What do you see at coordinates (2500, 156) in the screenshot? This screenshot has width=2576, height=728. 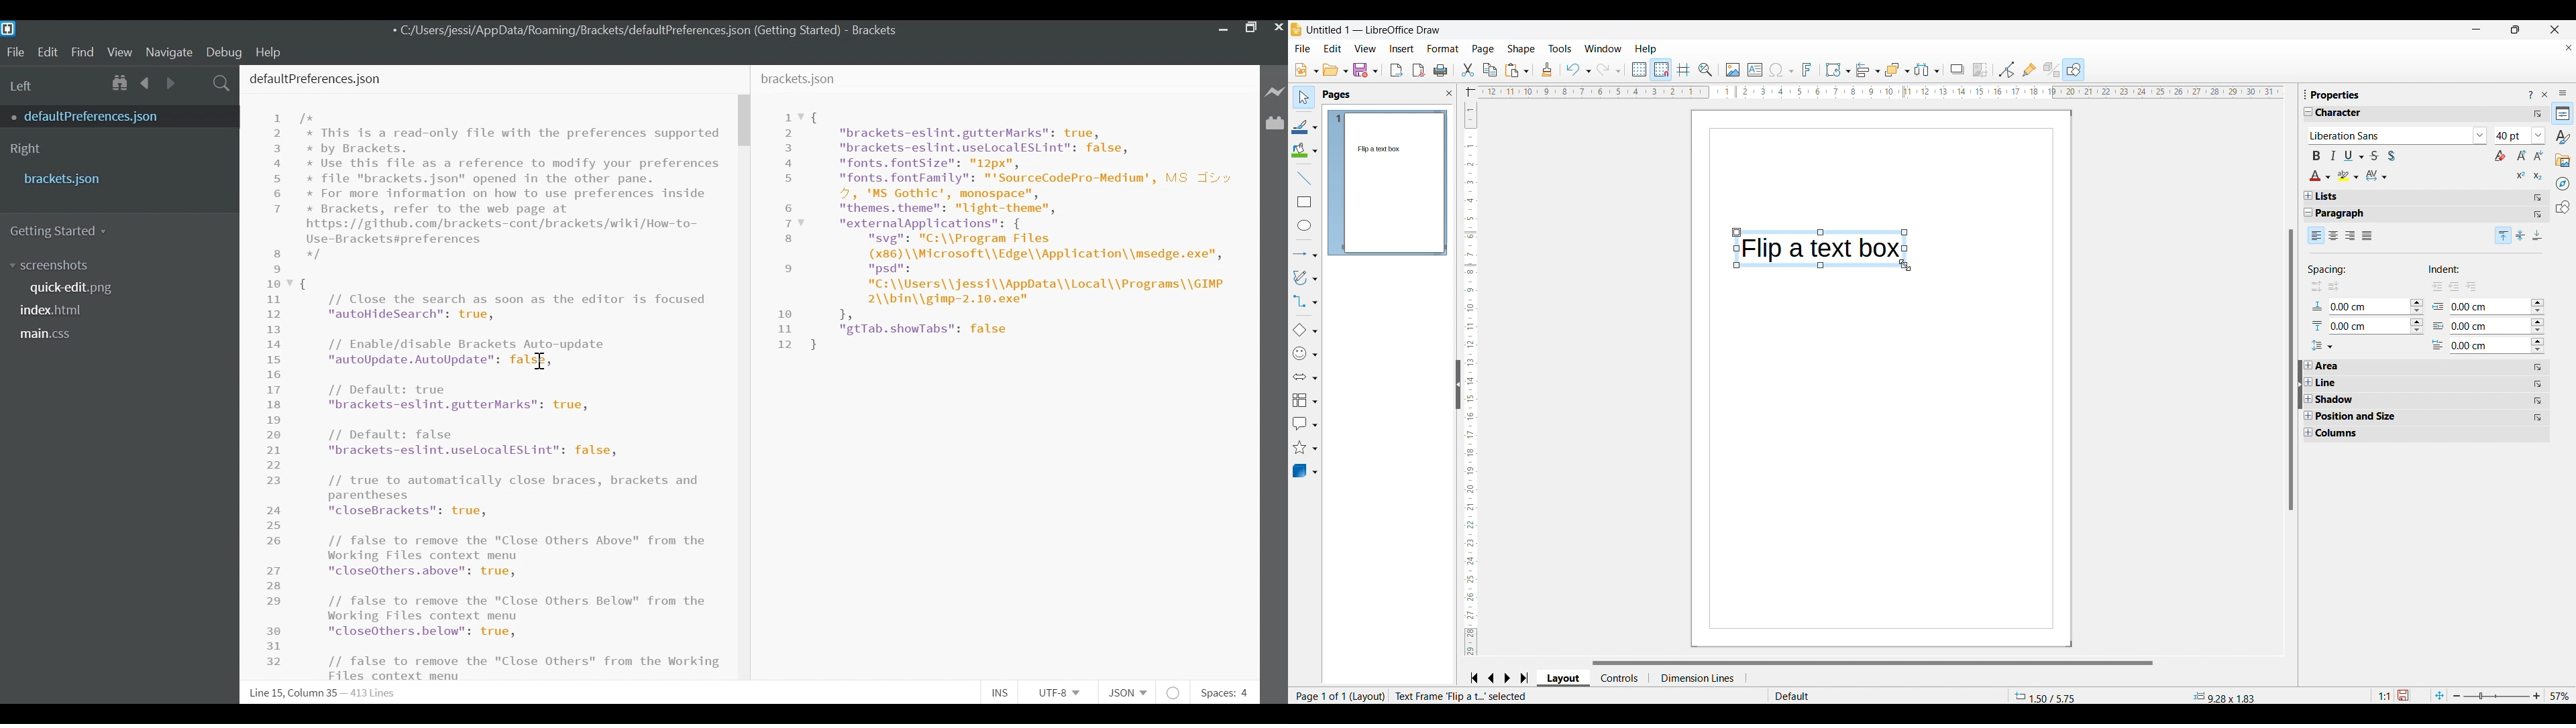 I see `Clear direct formating ` at bounding box center [2500, 156].